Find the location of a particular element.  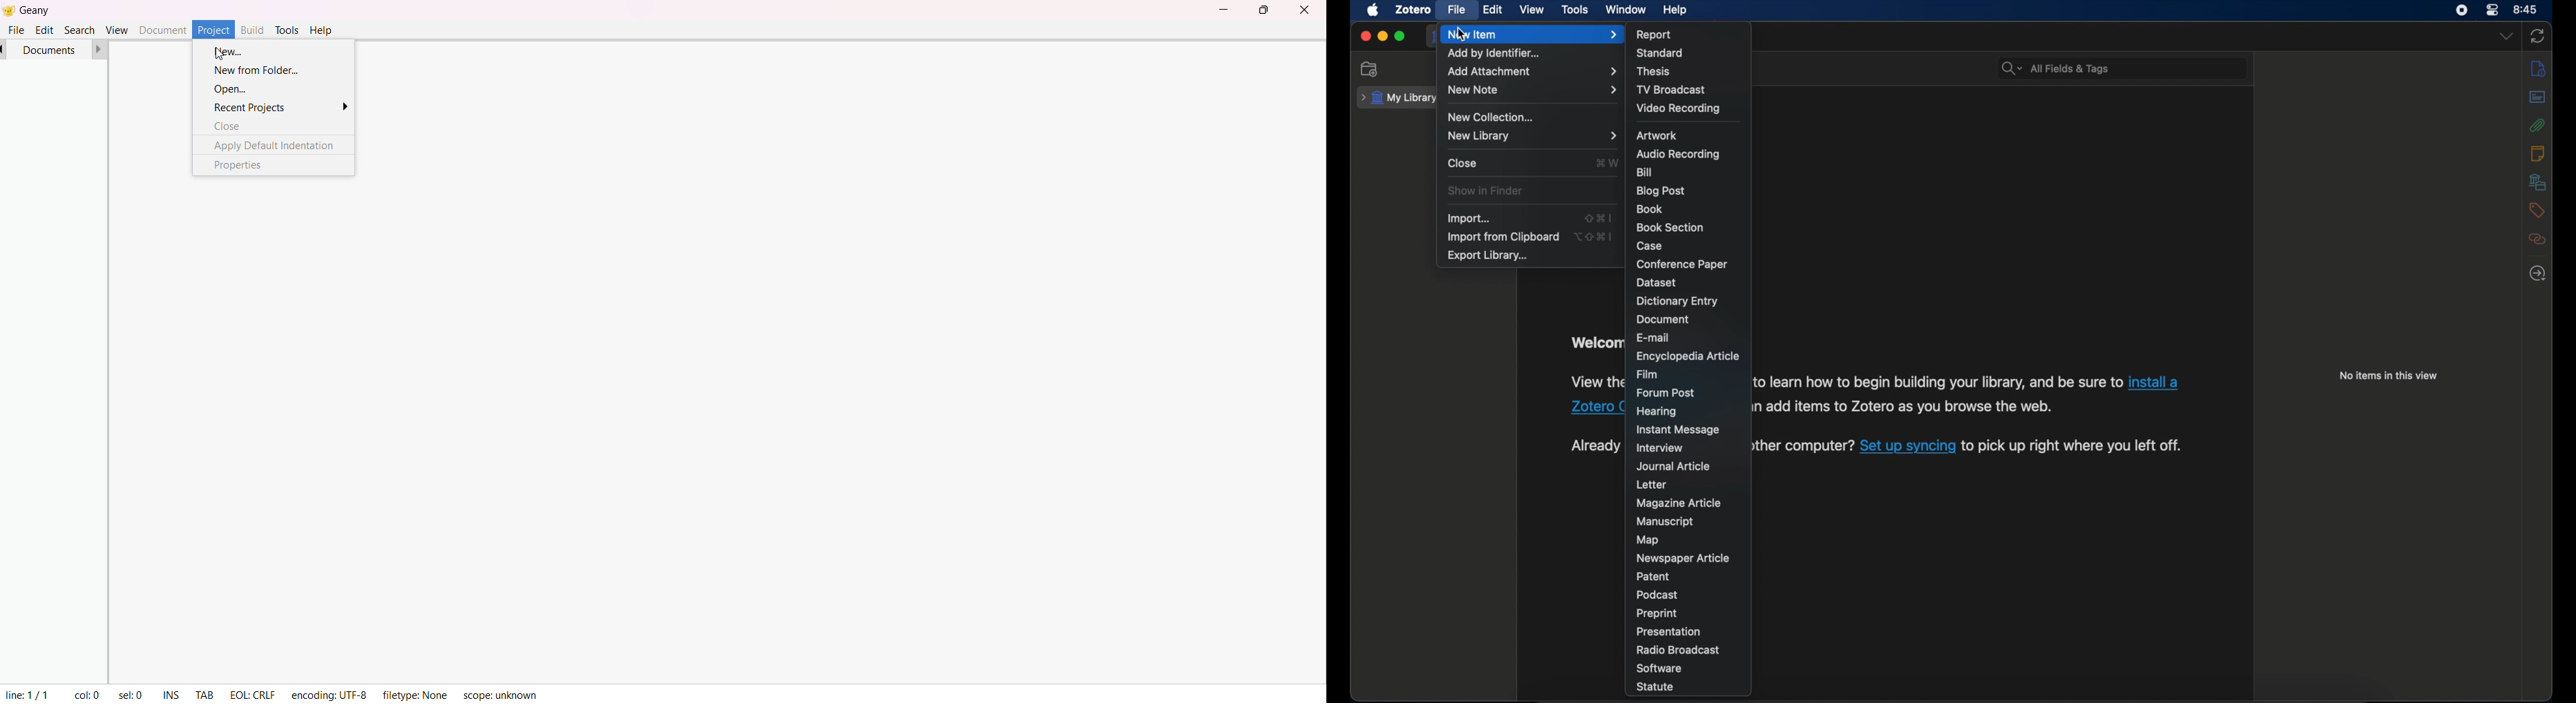

info is located at coordinates (2540, 69).